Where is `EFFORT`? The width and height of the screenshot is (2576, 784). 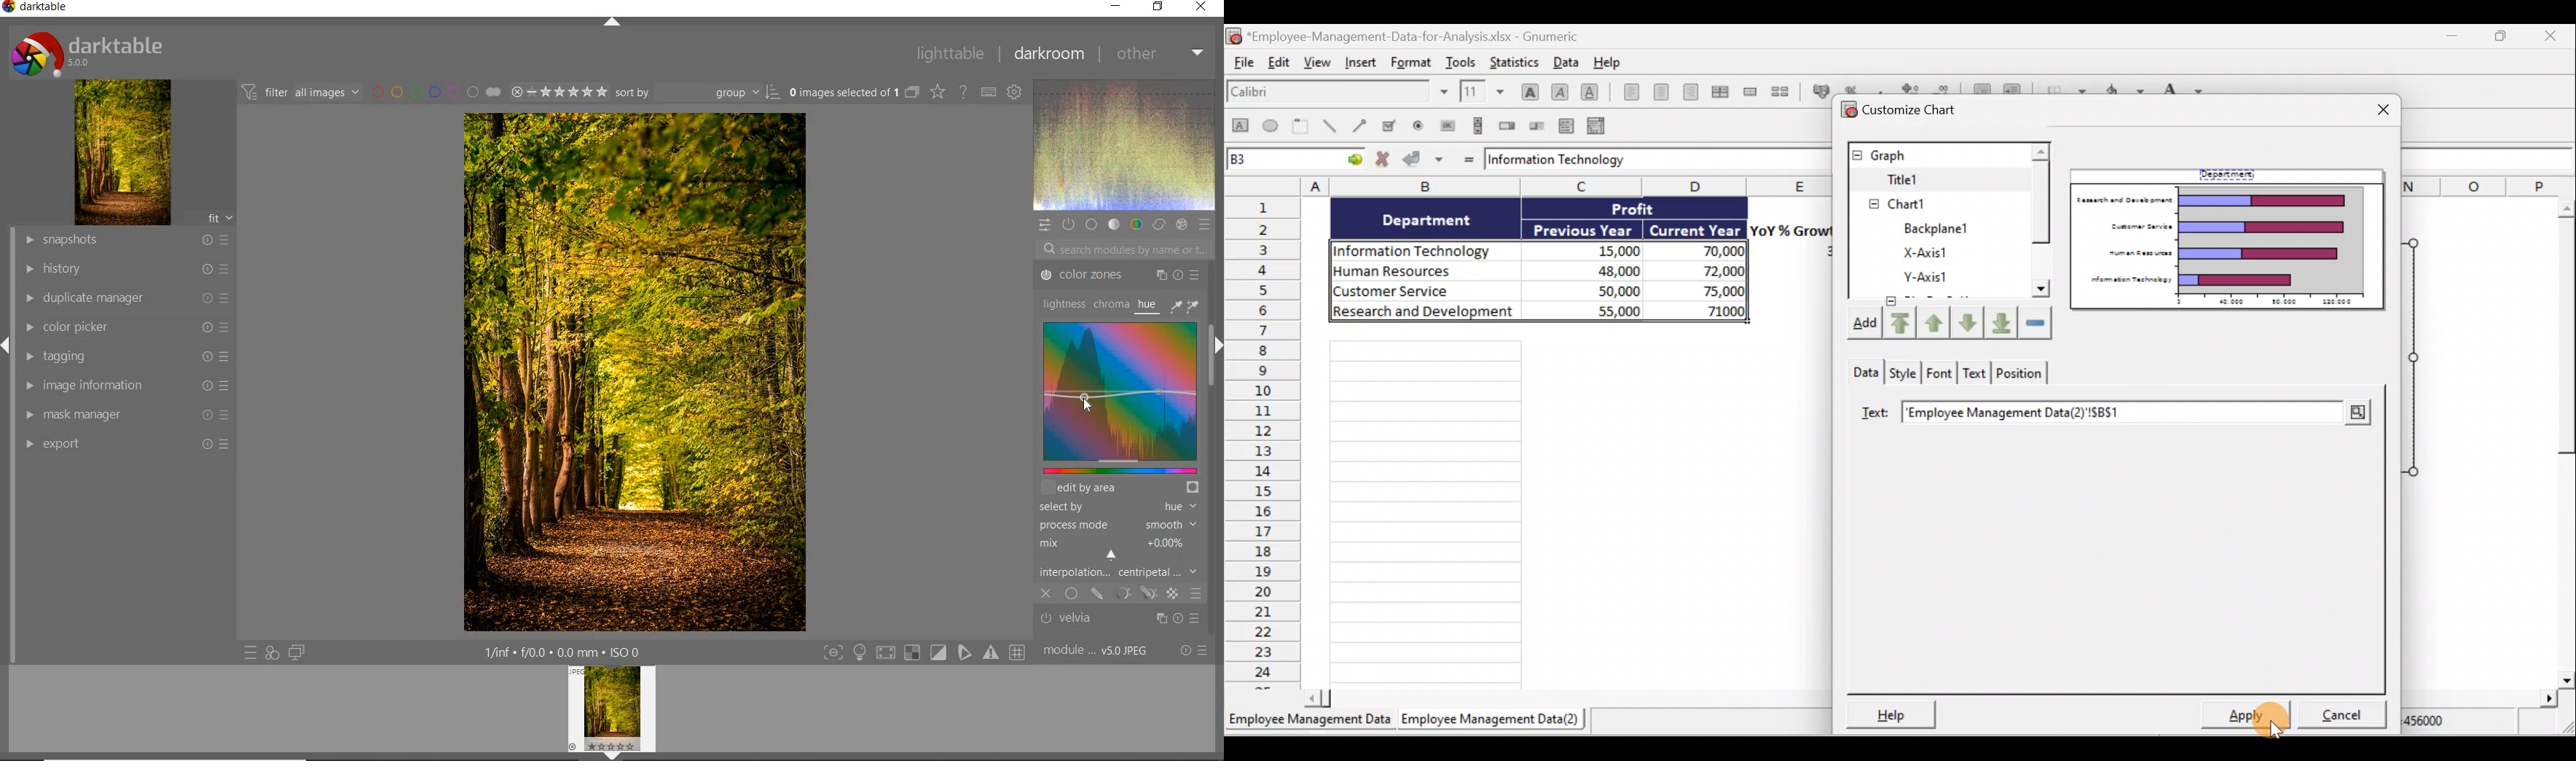 EFFORT is located at coordinates (128, 445).